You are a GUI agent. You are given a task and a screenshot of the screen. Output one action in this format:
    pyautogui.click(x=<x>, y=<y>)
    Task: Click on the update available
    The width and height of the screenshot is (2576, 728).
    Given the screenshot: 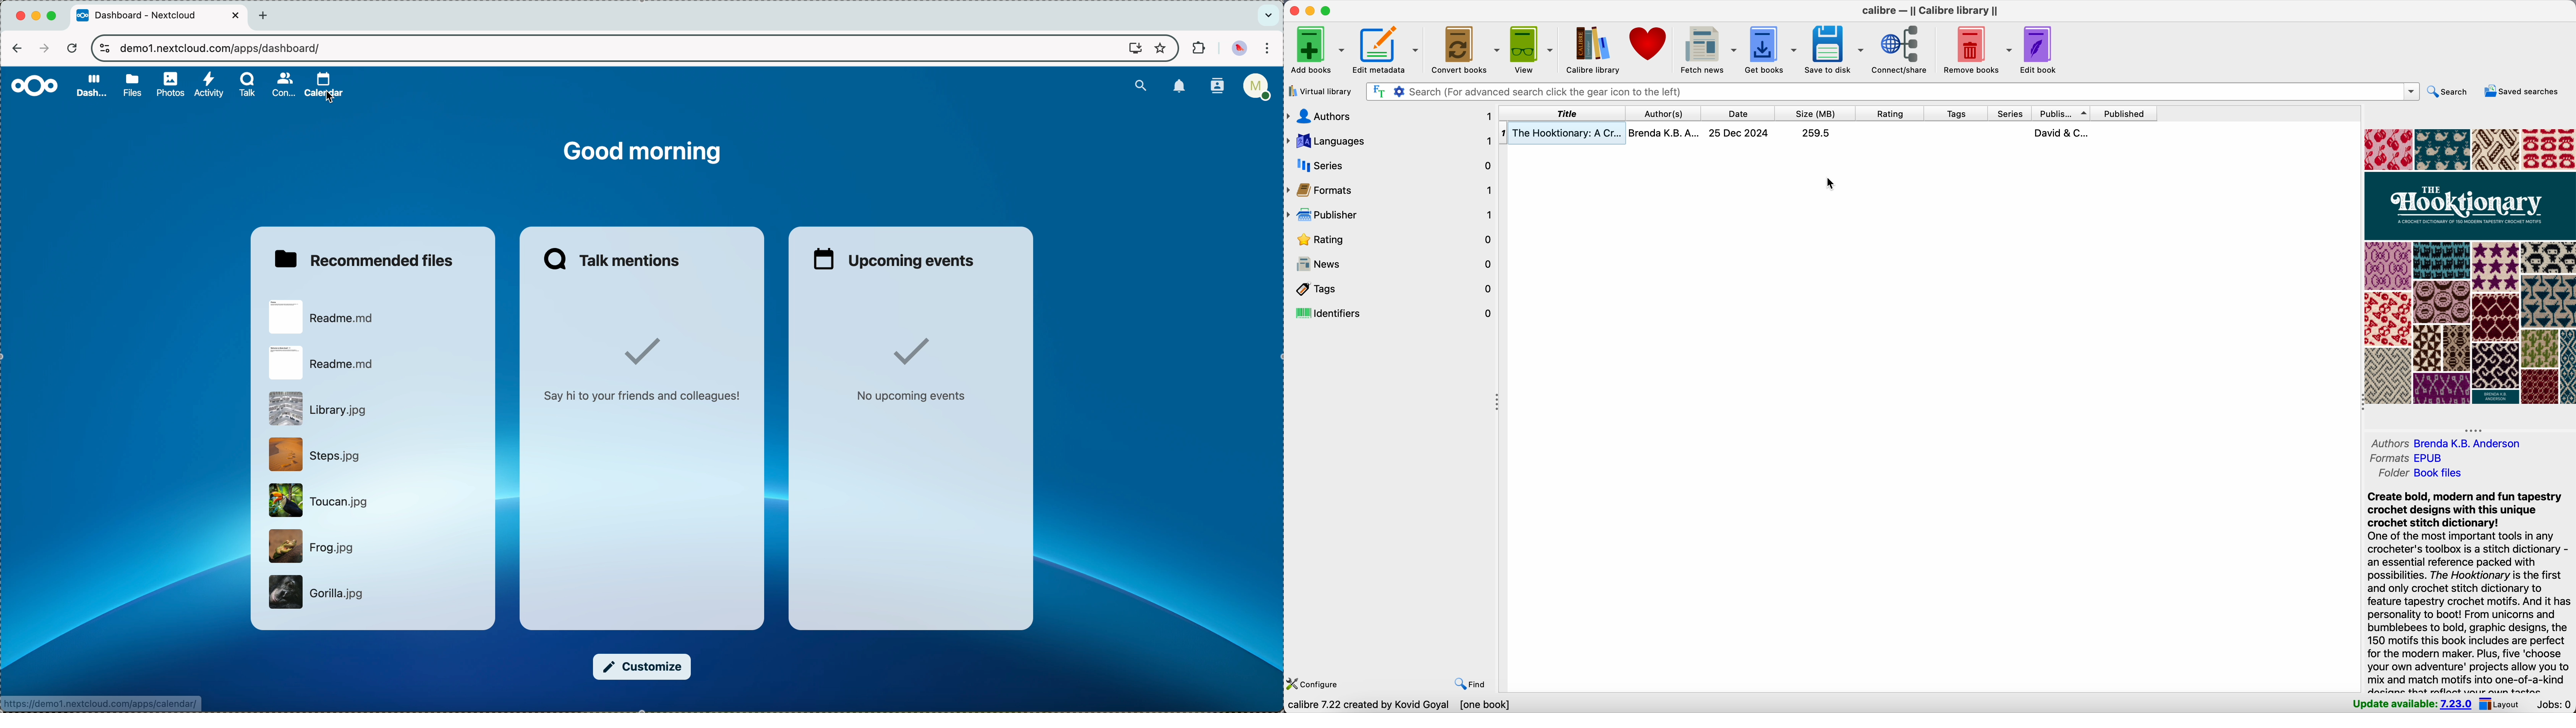 What is the action you would take?
    pyautogui.click(x=2414, y=702)
    